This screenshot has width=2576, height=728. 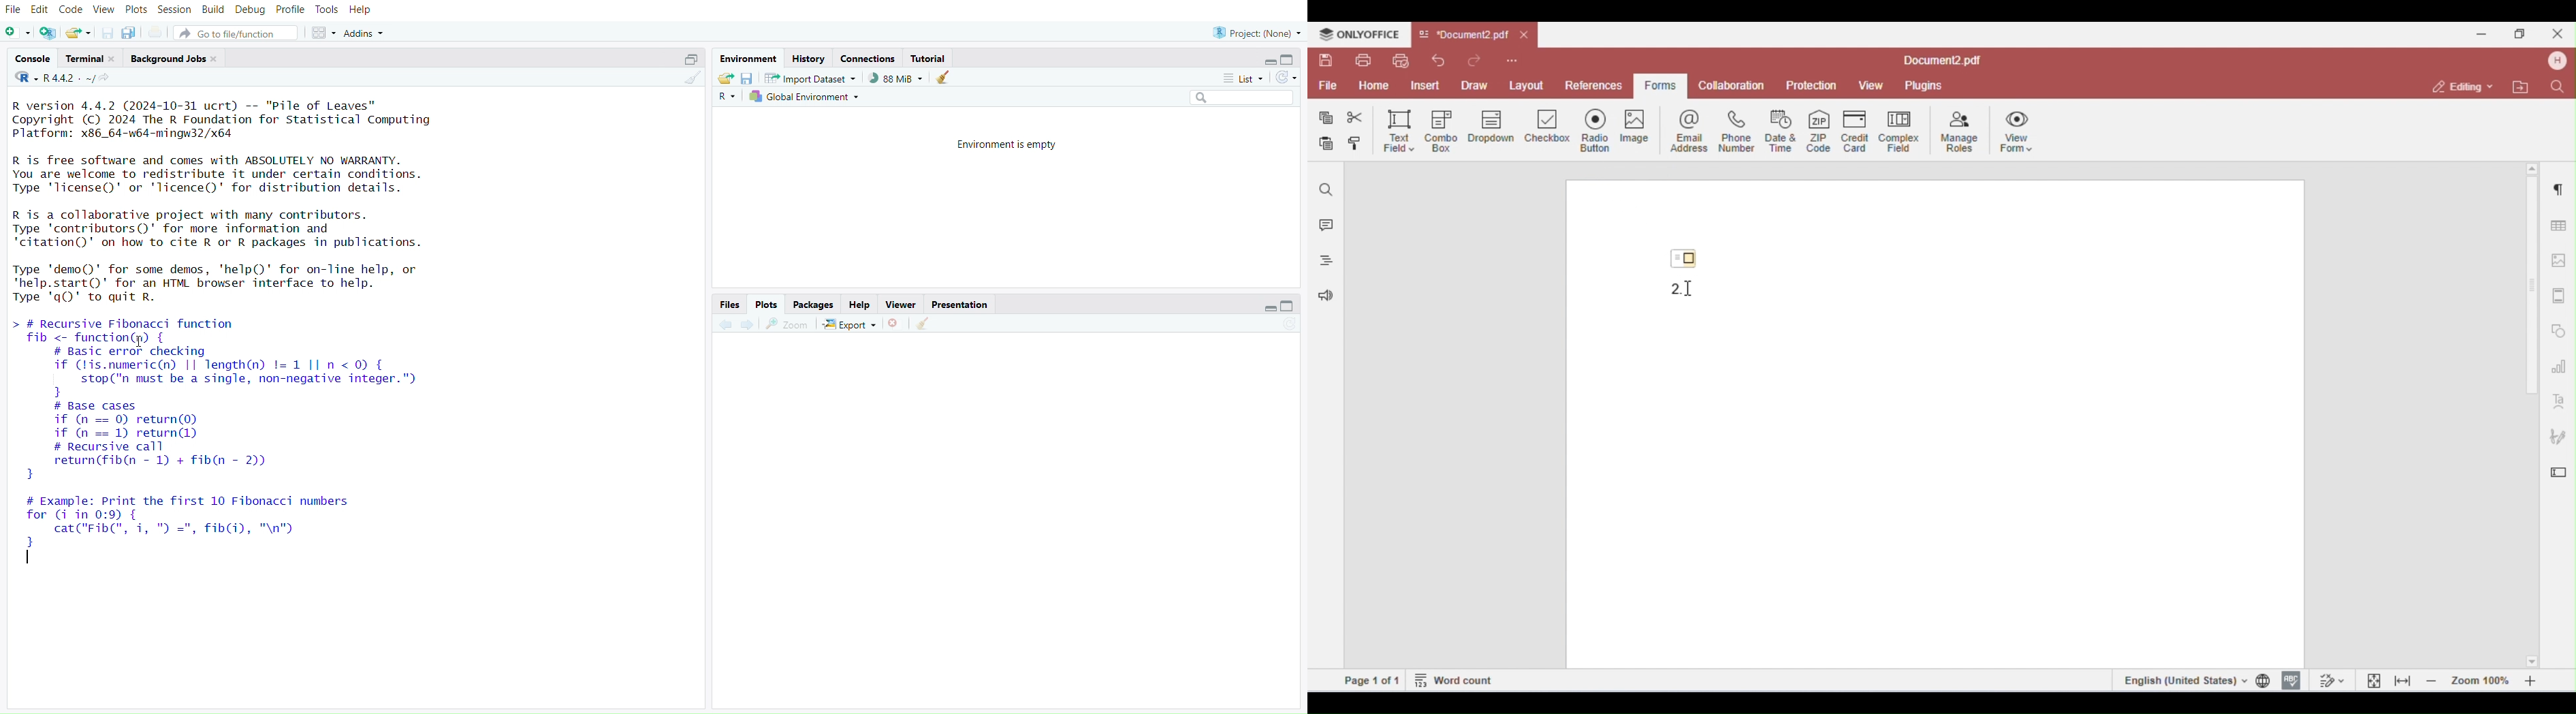 What do you see at coordinates (1269, 62) in the screenshot?
I see `expand` at bounding box center [1269, 62].